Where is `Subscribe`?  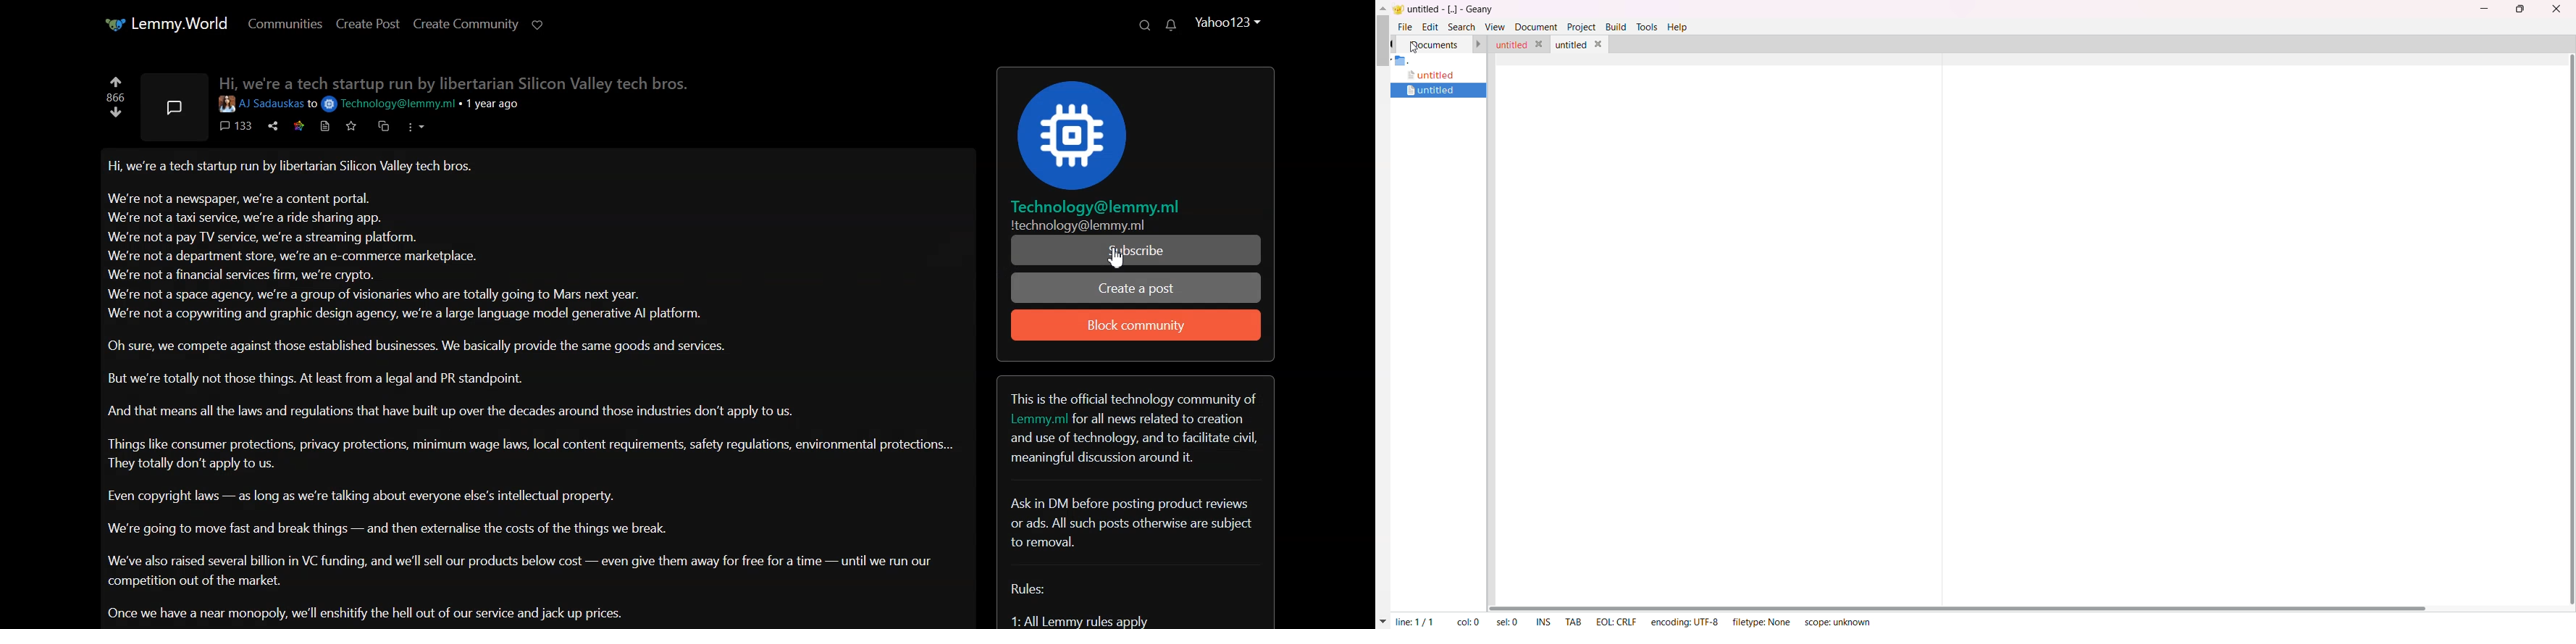
Subscribe is located at coordinates (1133, 250).